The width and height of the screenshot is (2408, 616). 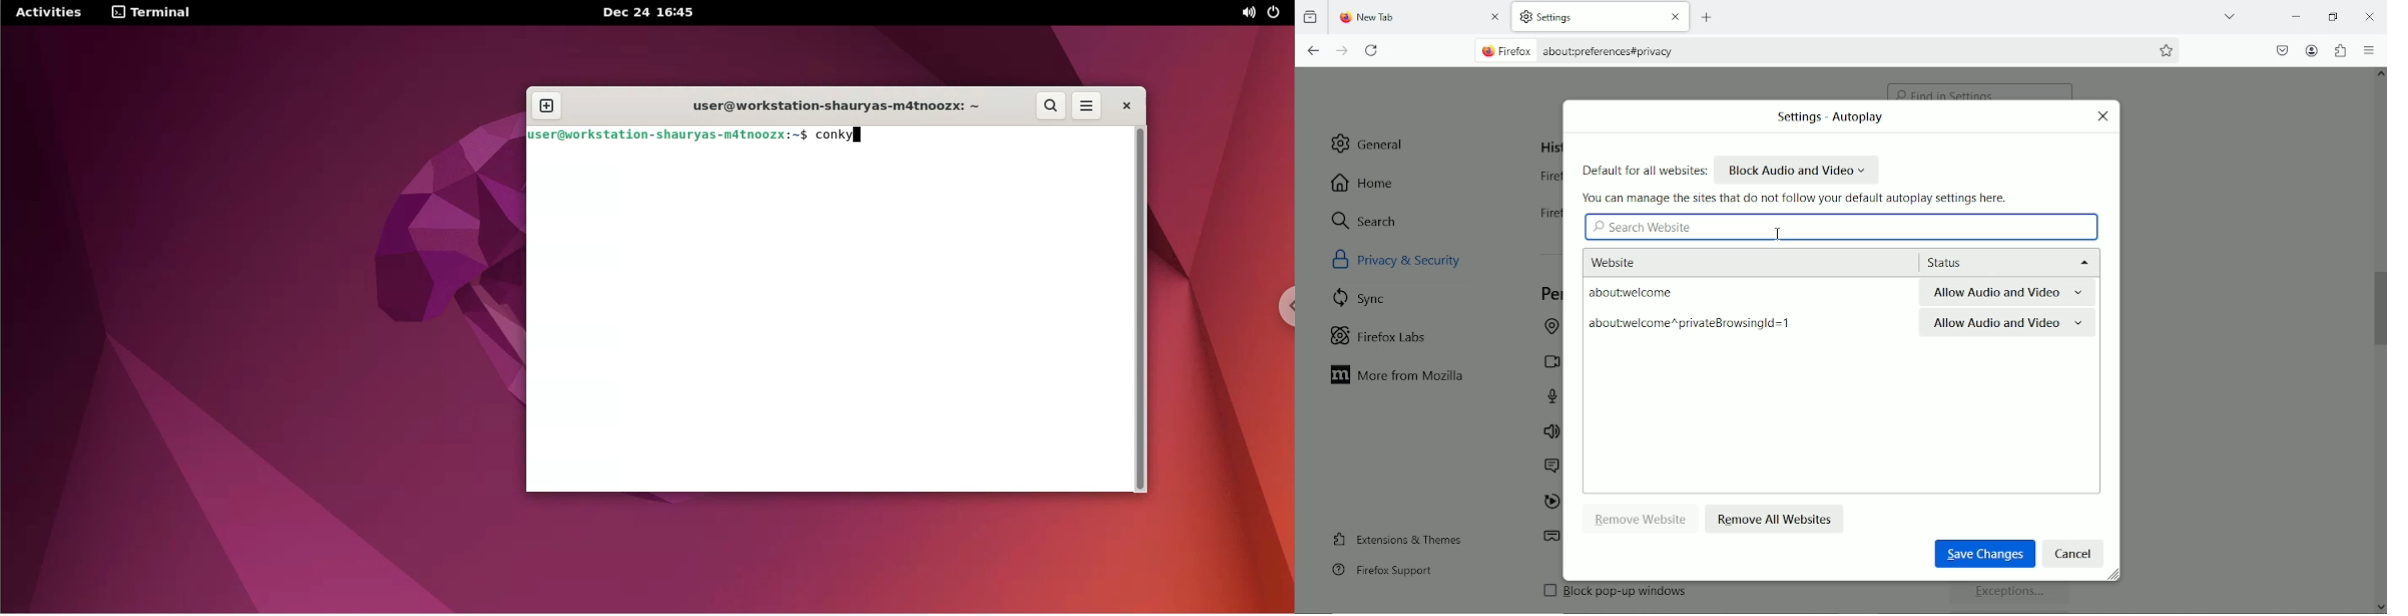 I want to click on aboutwelcome
| privateBrowsingld=1, so click(x=1690, y=325).